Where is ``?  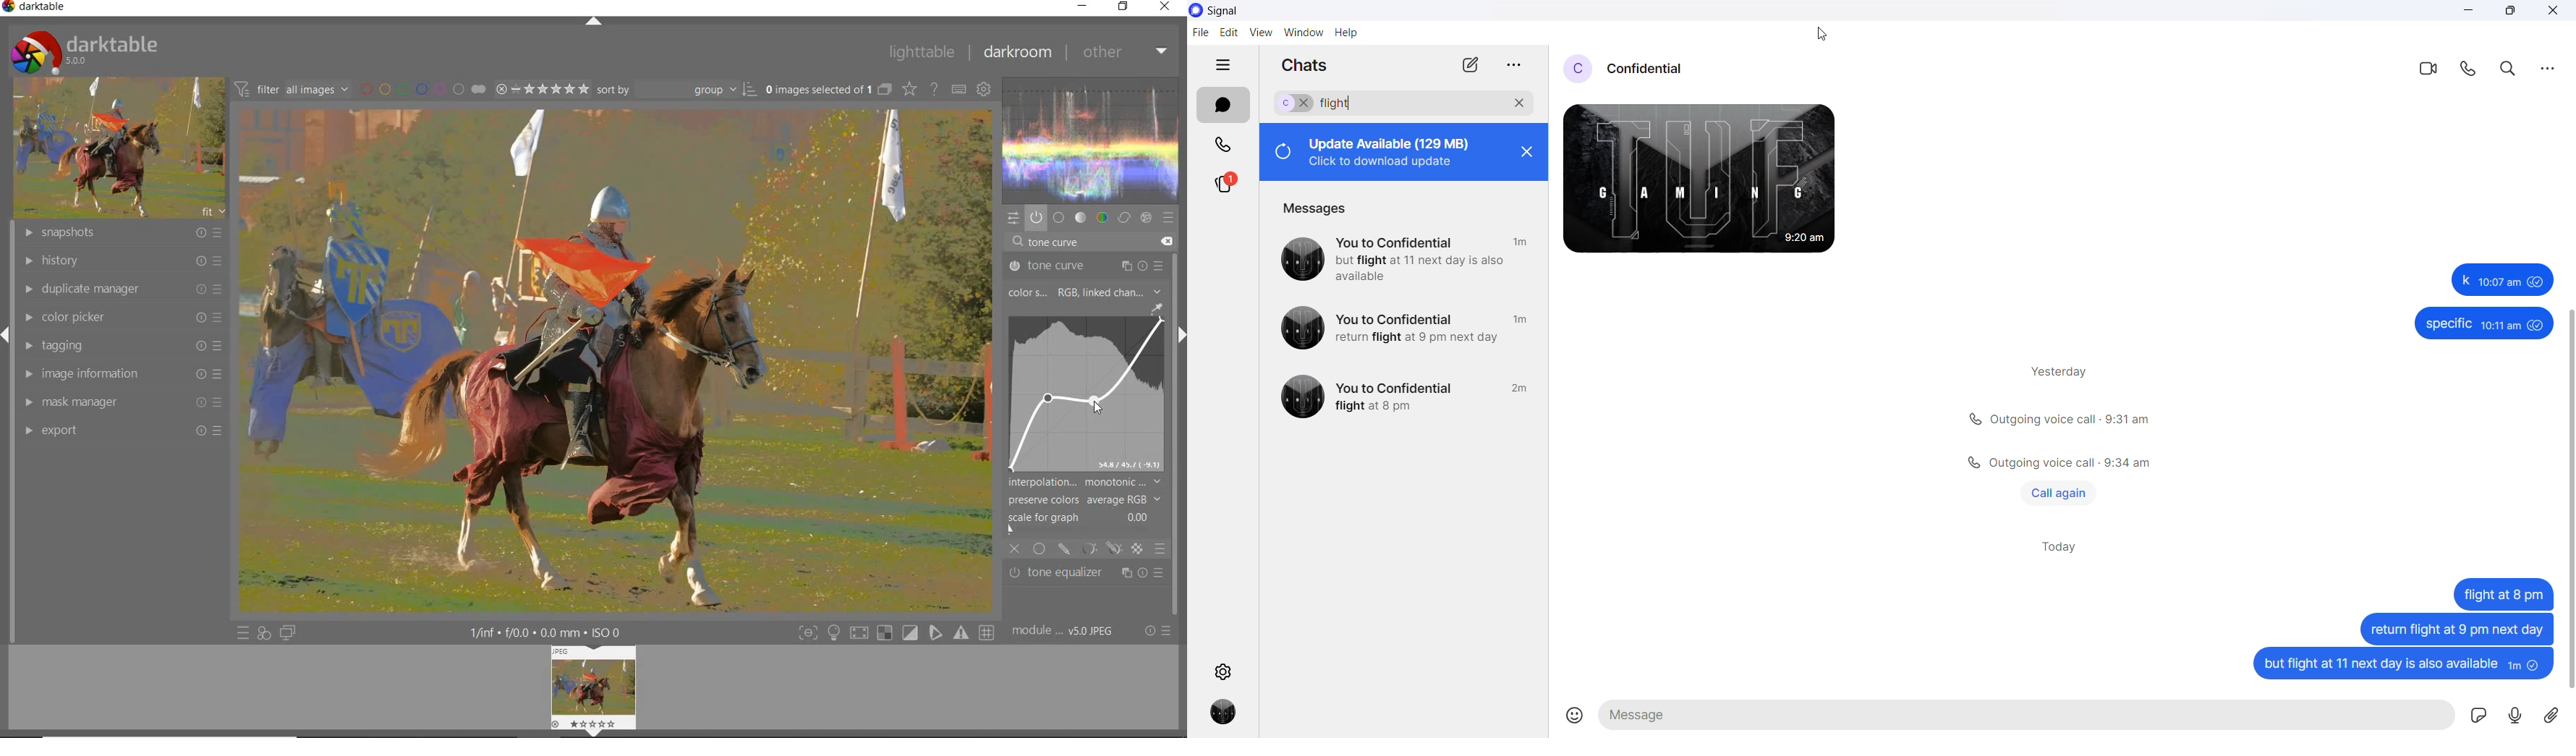  is located at coordinates (2502, 593).